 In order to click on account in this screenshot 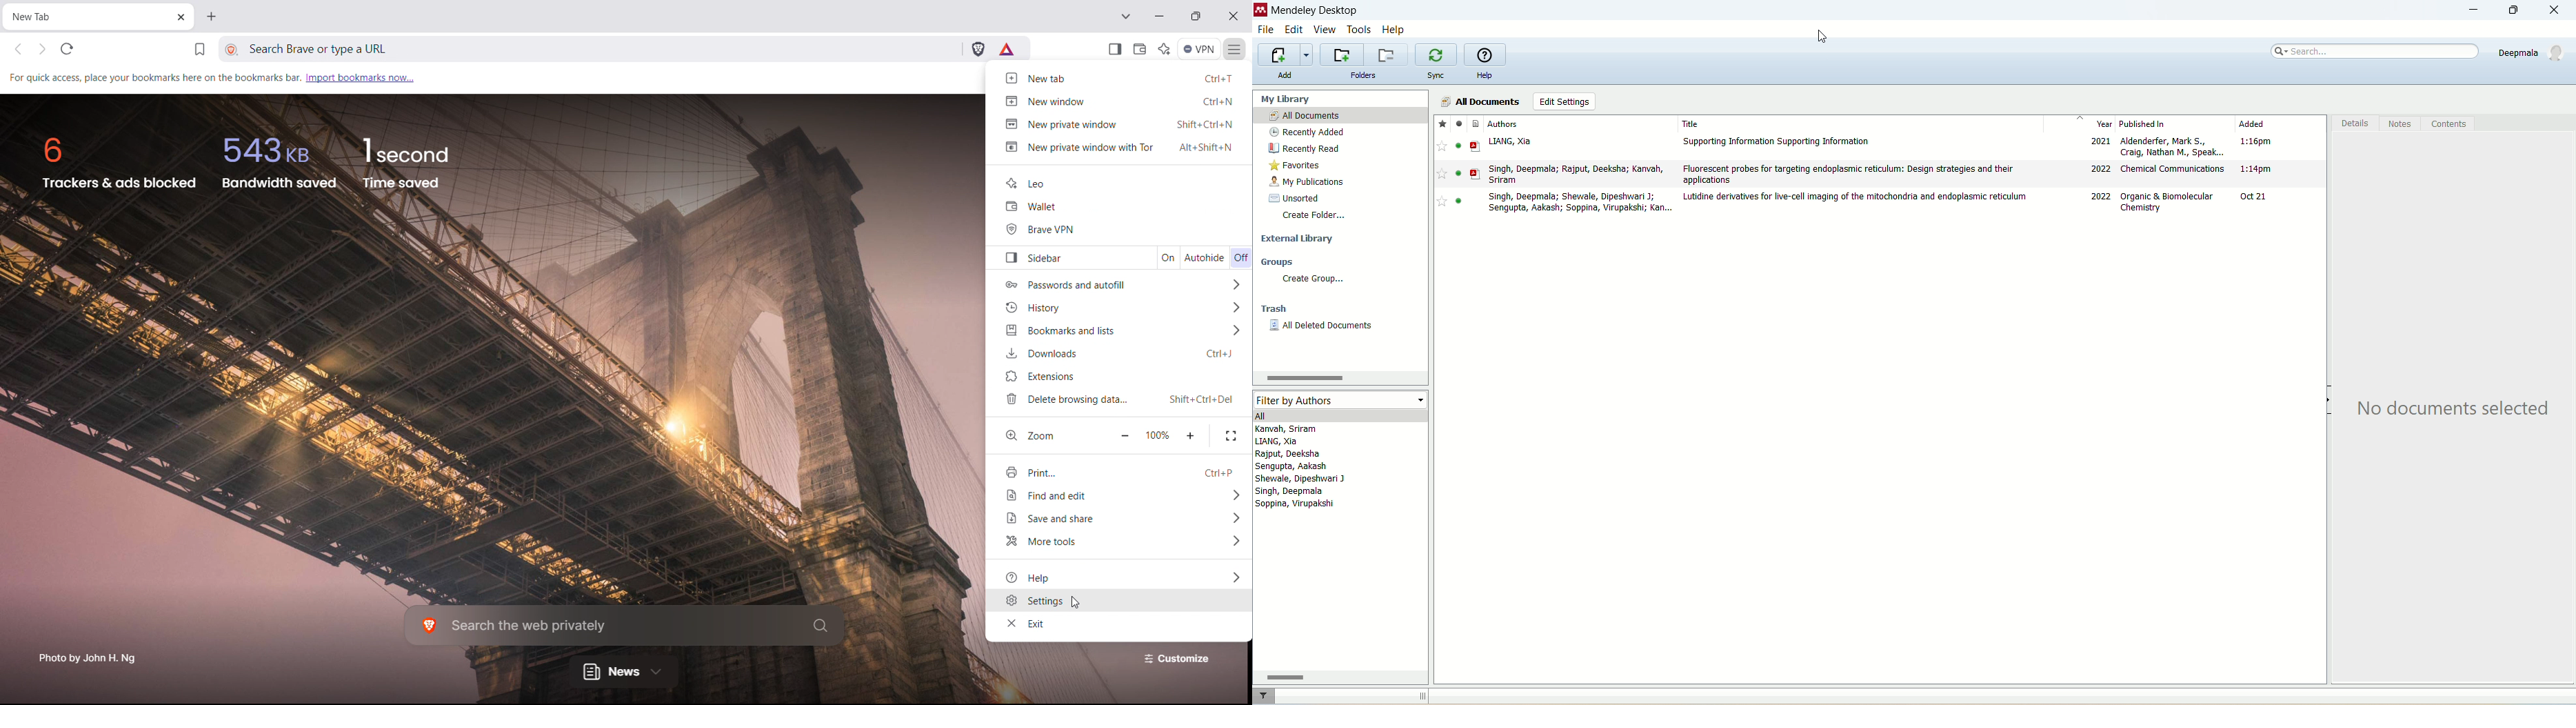, I will do `click(2531, 50)`.